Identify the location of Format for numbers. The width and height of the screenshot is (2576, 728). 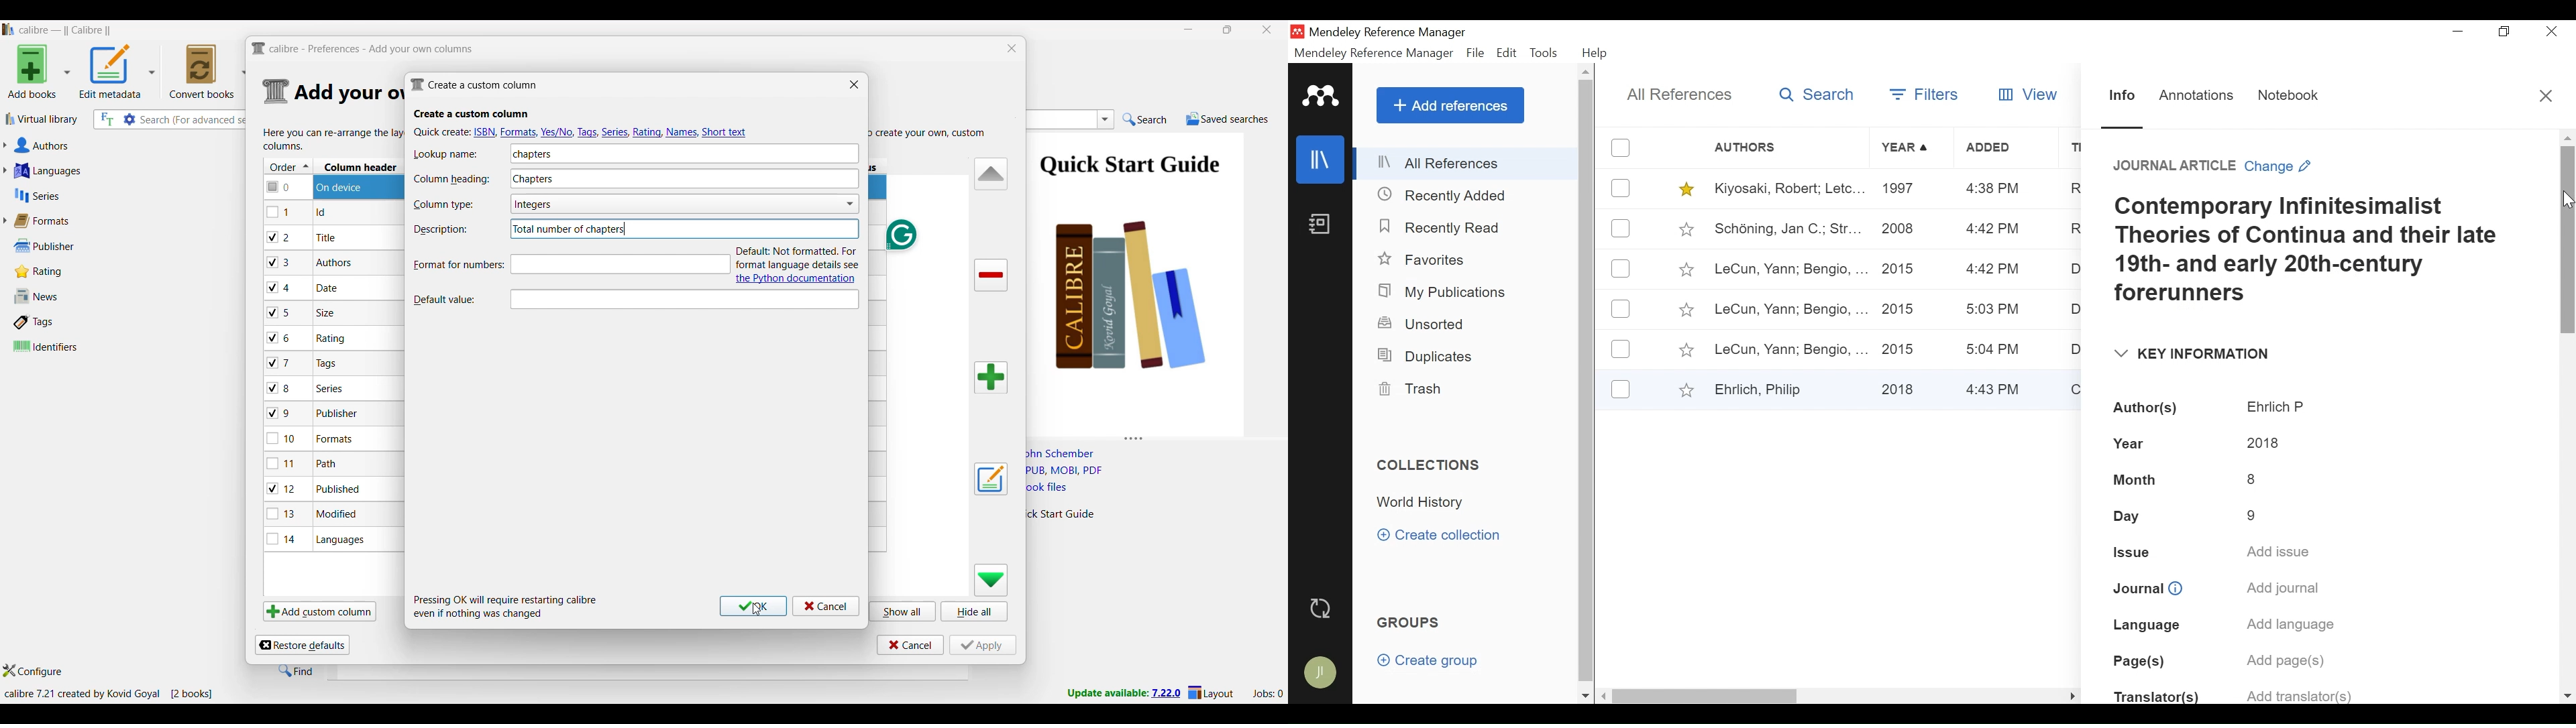
(453, 265).